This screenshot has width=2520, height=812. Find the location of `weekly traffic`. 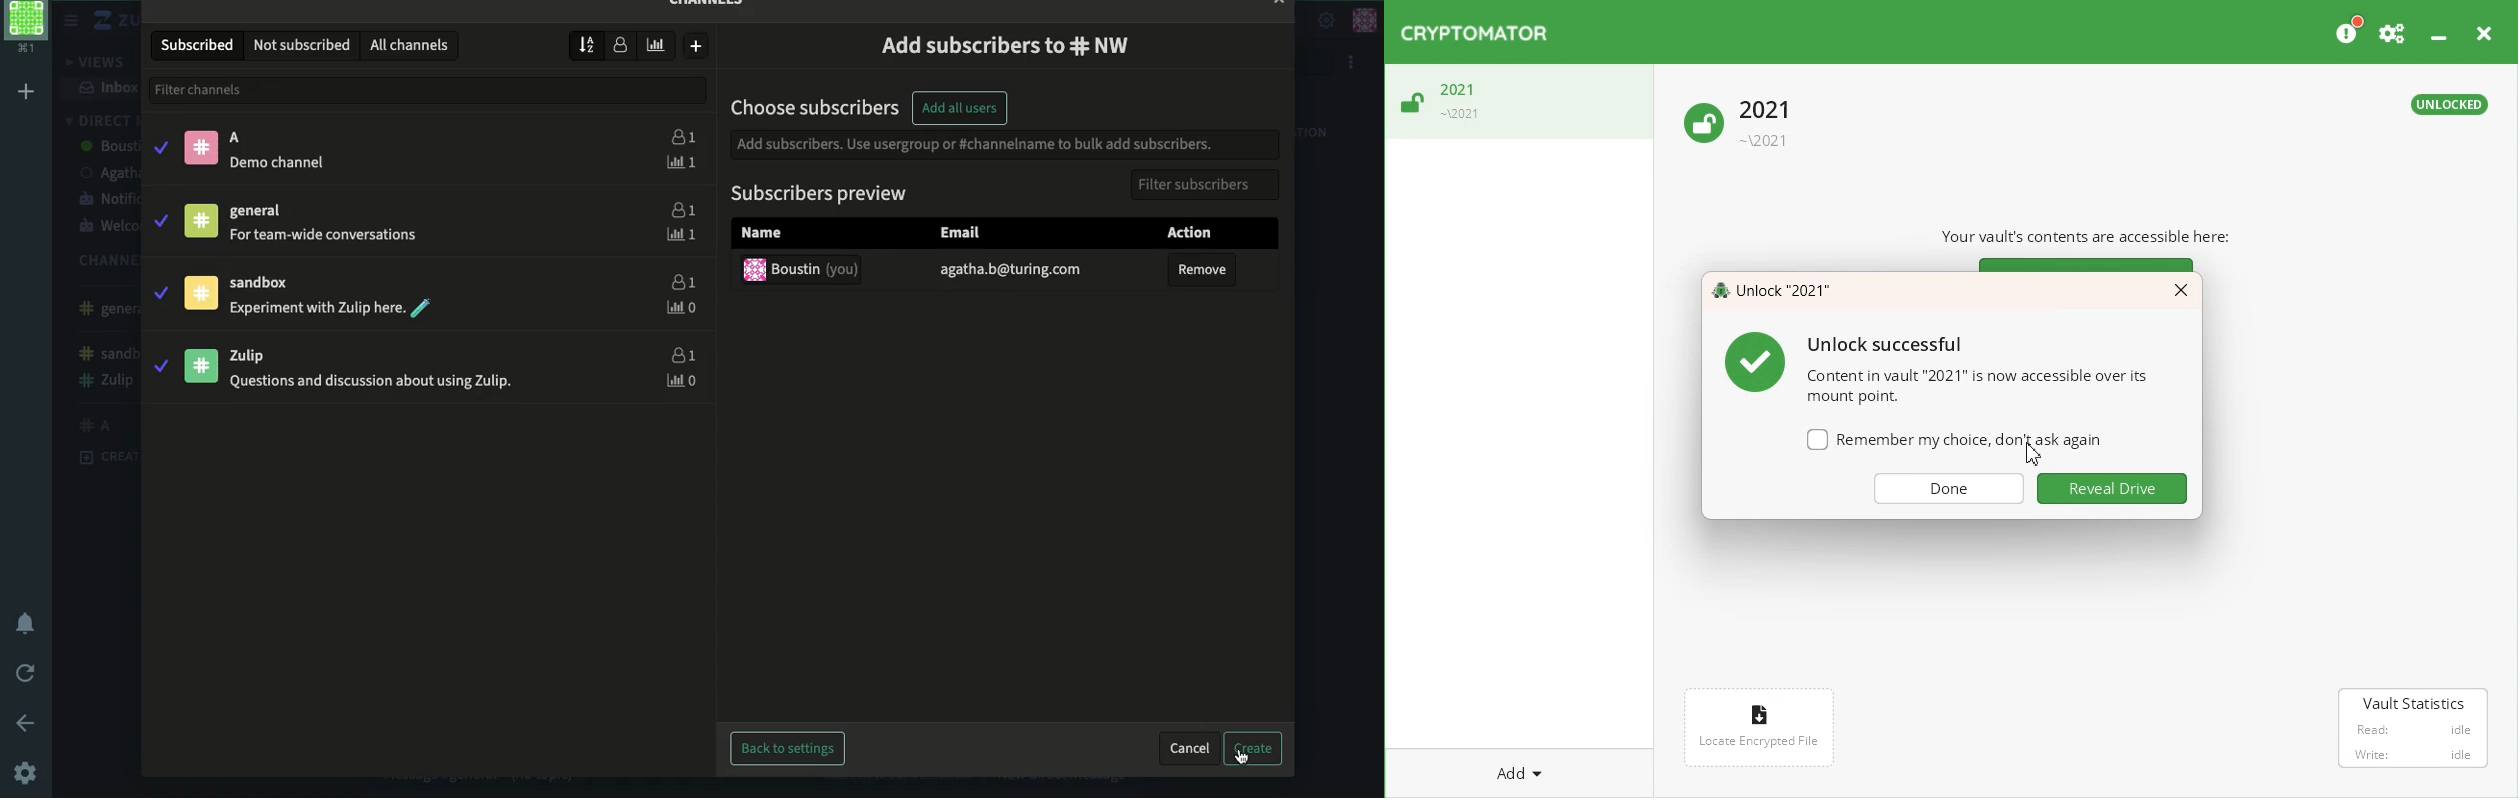

weekly traffic is located at coordinates (657, 46).